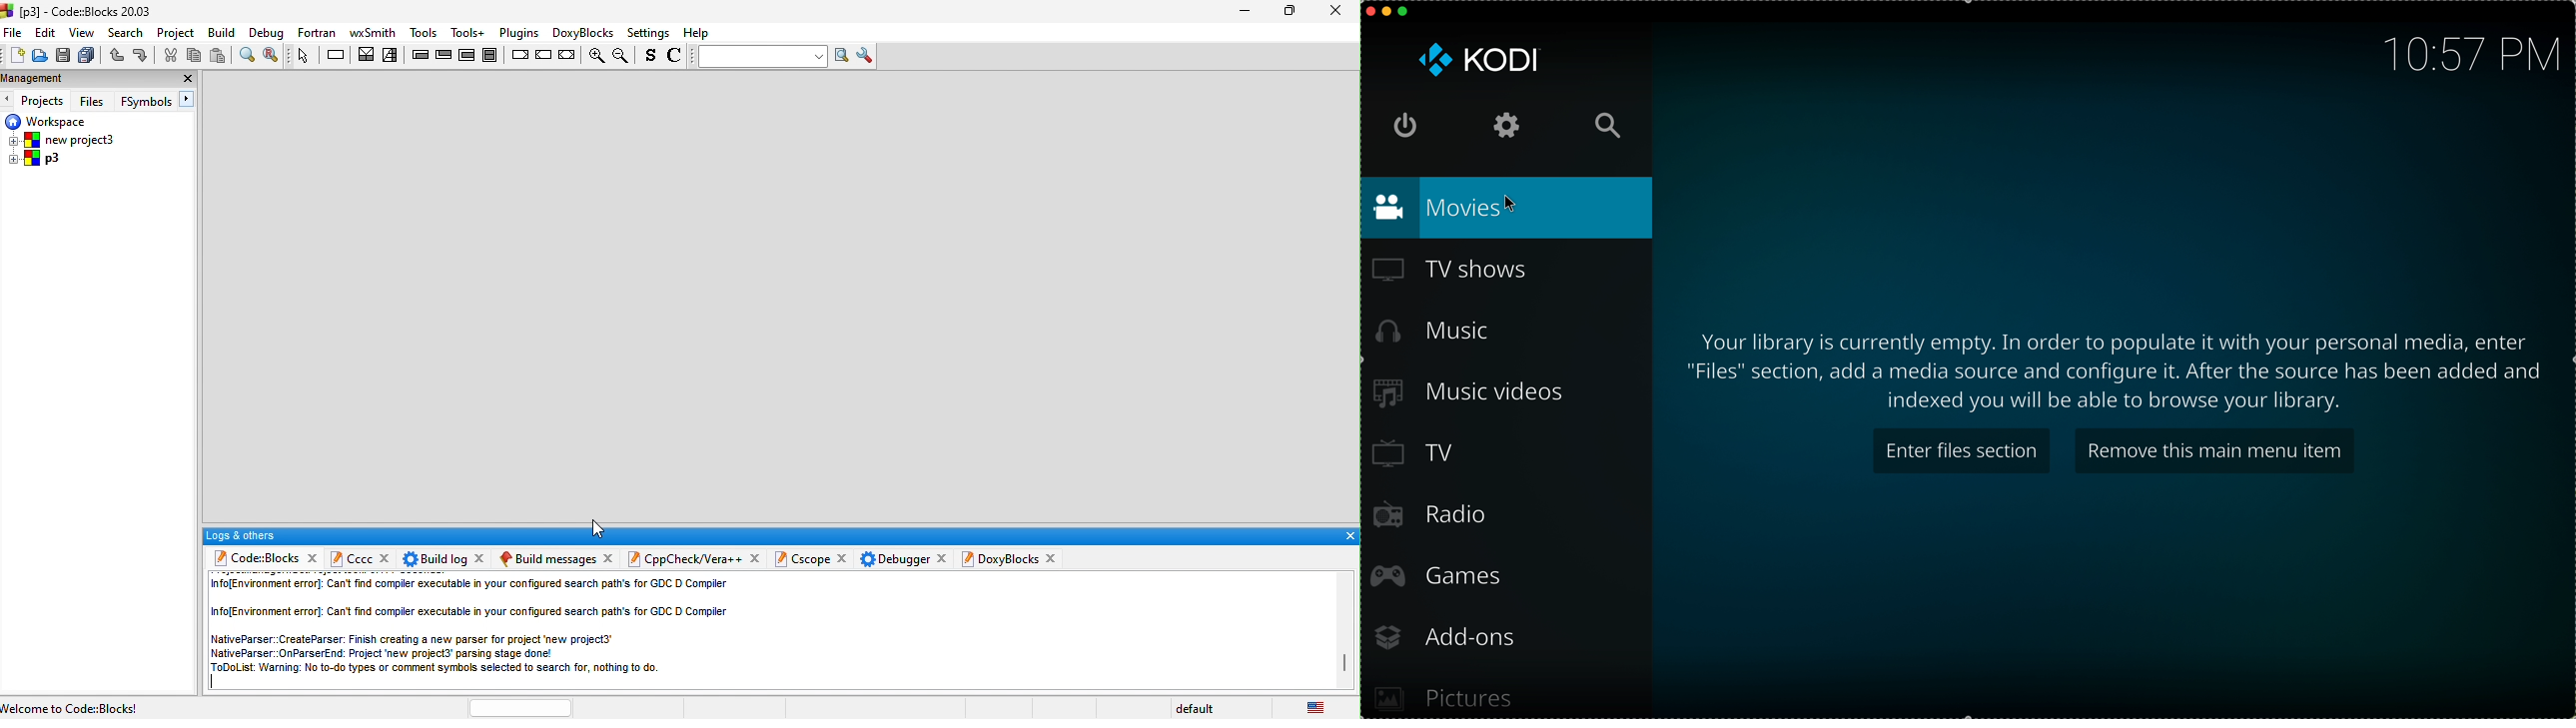 This screenshot has width=2576, height=728. I want to click on new project, so click(66, 140).